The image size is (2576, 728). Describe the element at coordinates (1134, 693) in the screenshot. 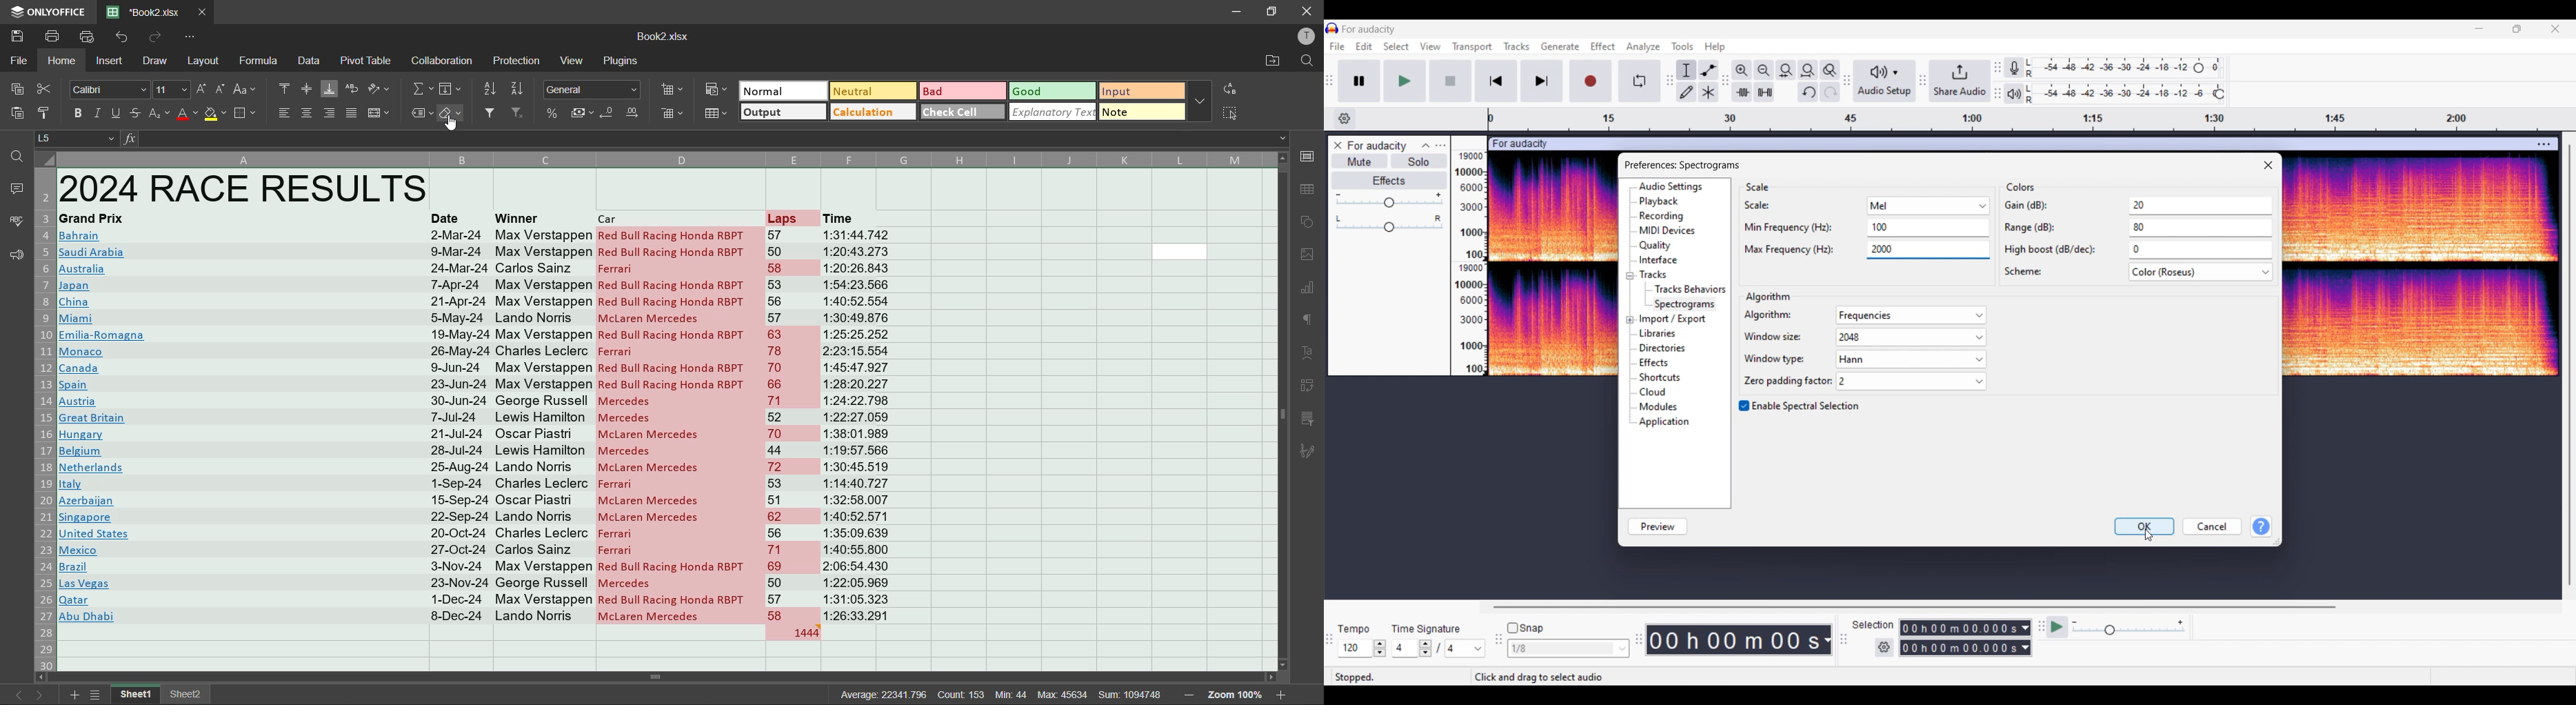

I see `sum` at that location.